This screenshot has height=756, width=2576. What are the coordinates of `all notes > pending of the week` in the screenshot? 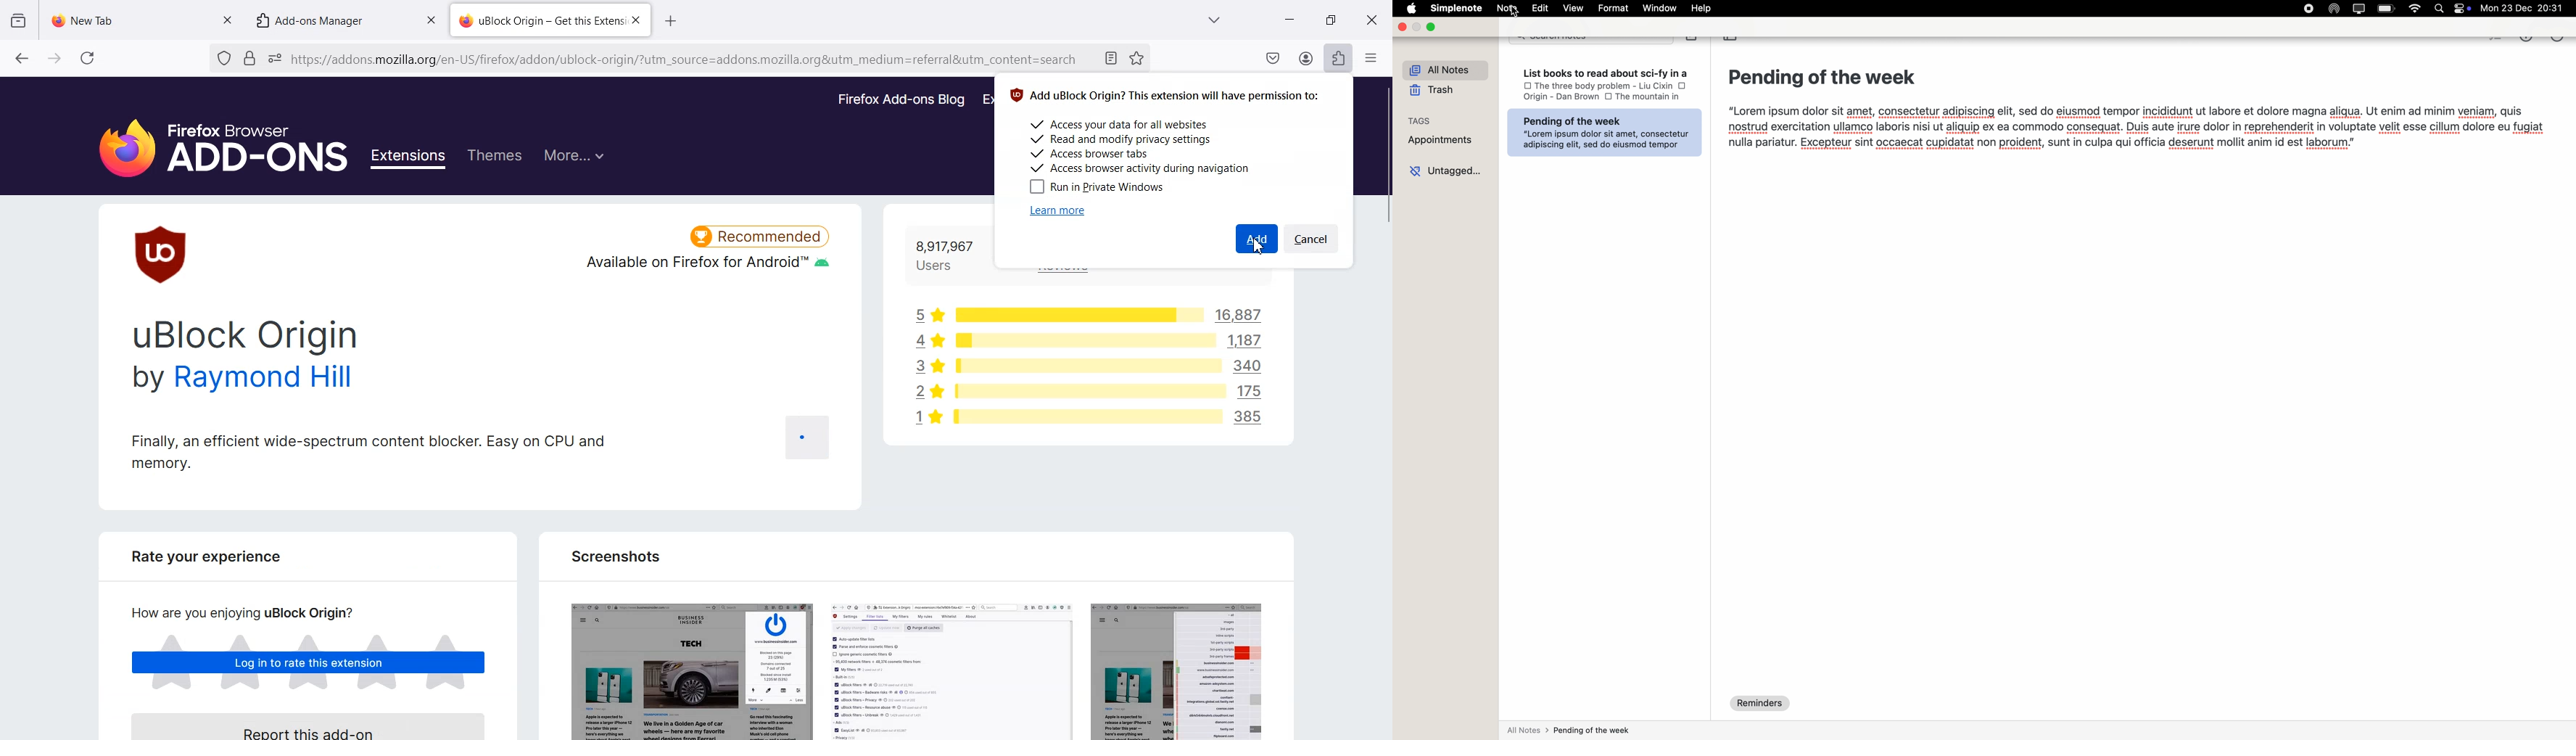 It's located at (1571, 732).